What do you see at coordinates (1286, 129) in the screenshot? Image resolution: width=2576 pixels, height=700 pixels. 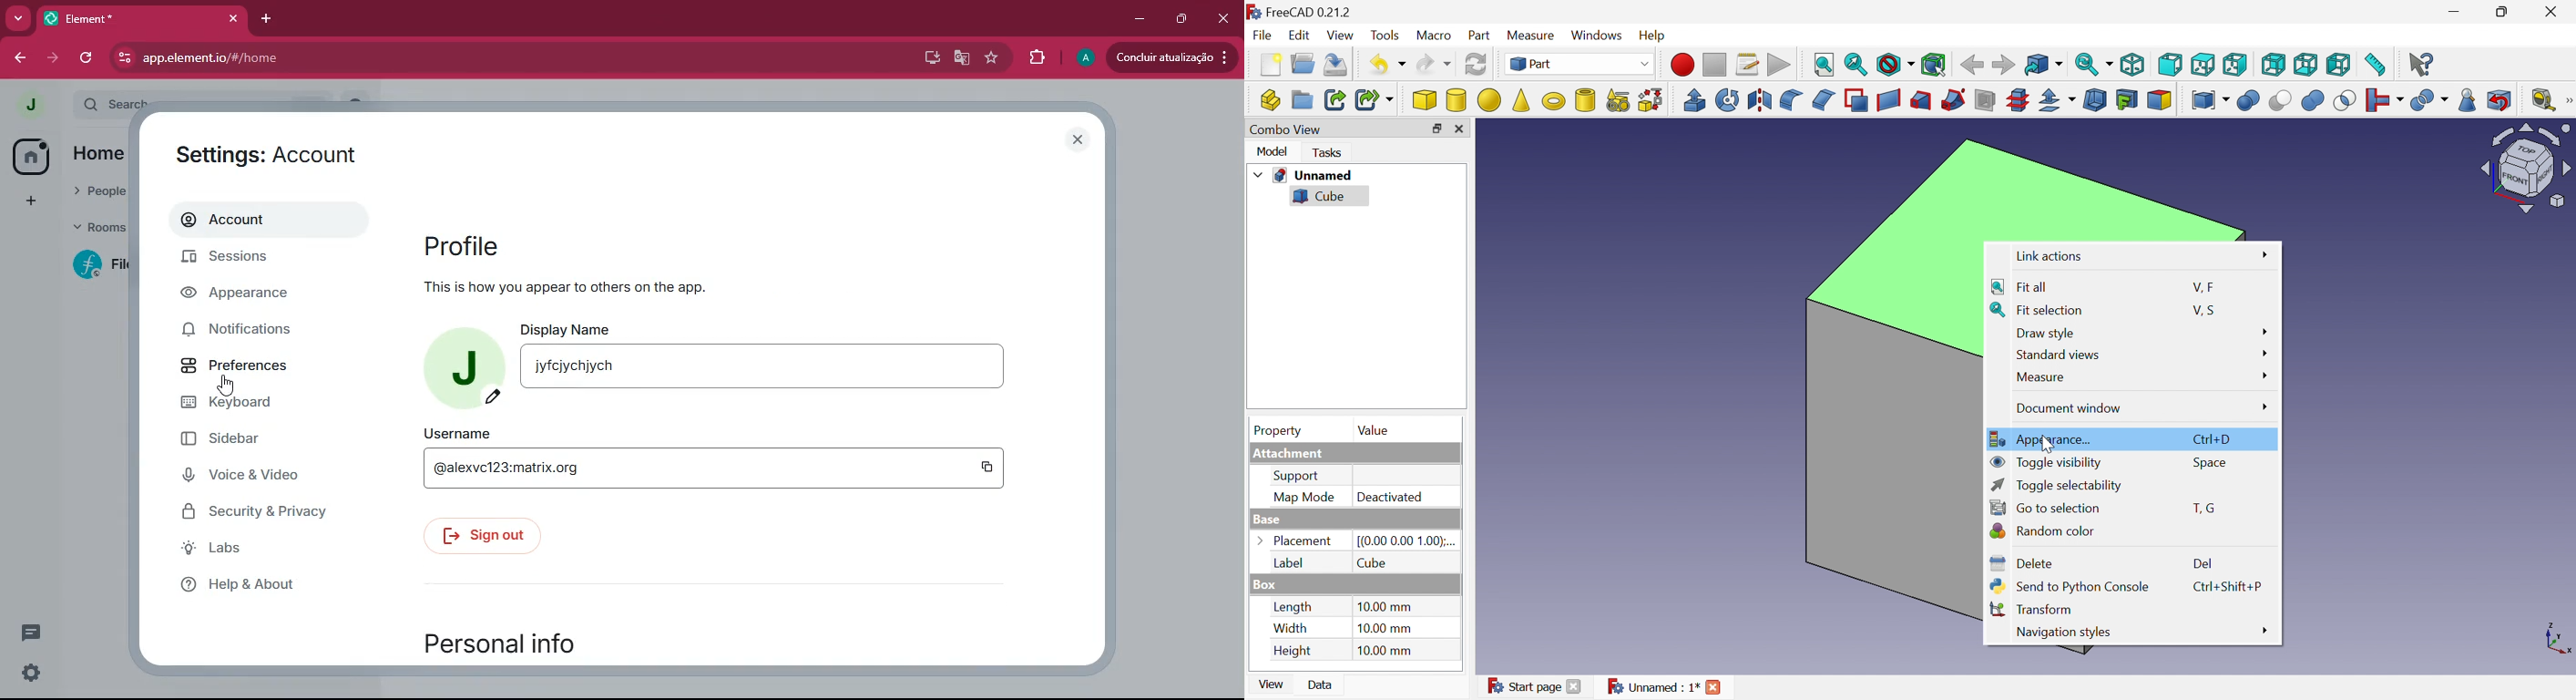 I see `Combo View` at bounding box center [1286, 129].